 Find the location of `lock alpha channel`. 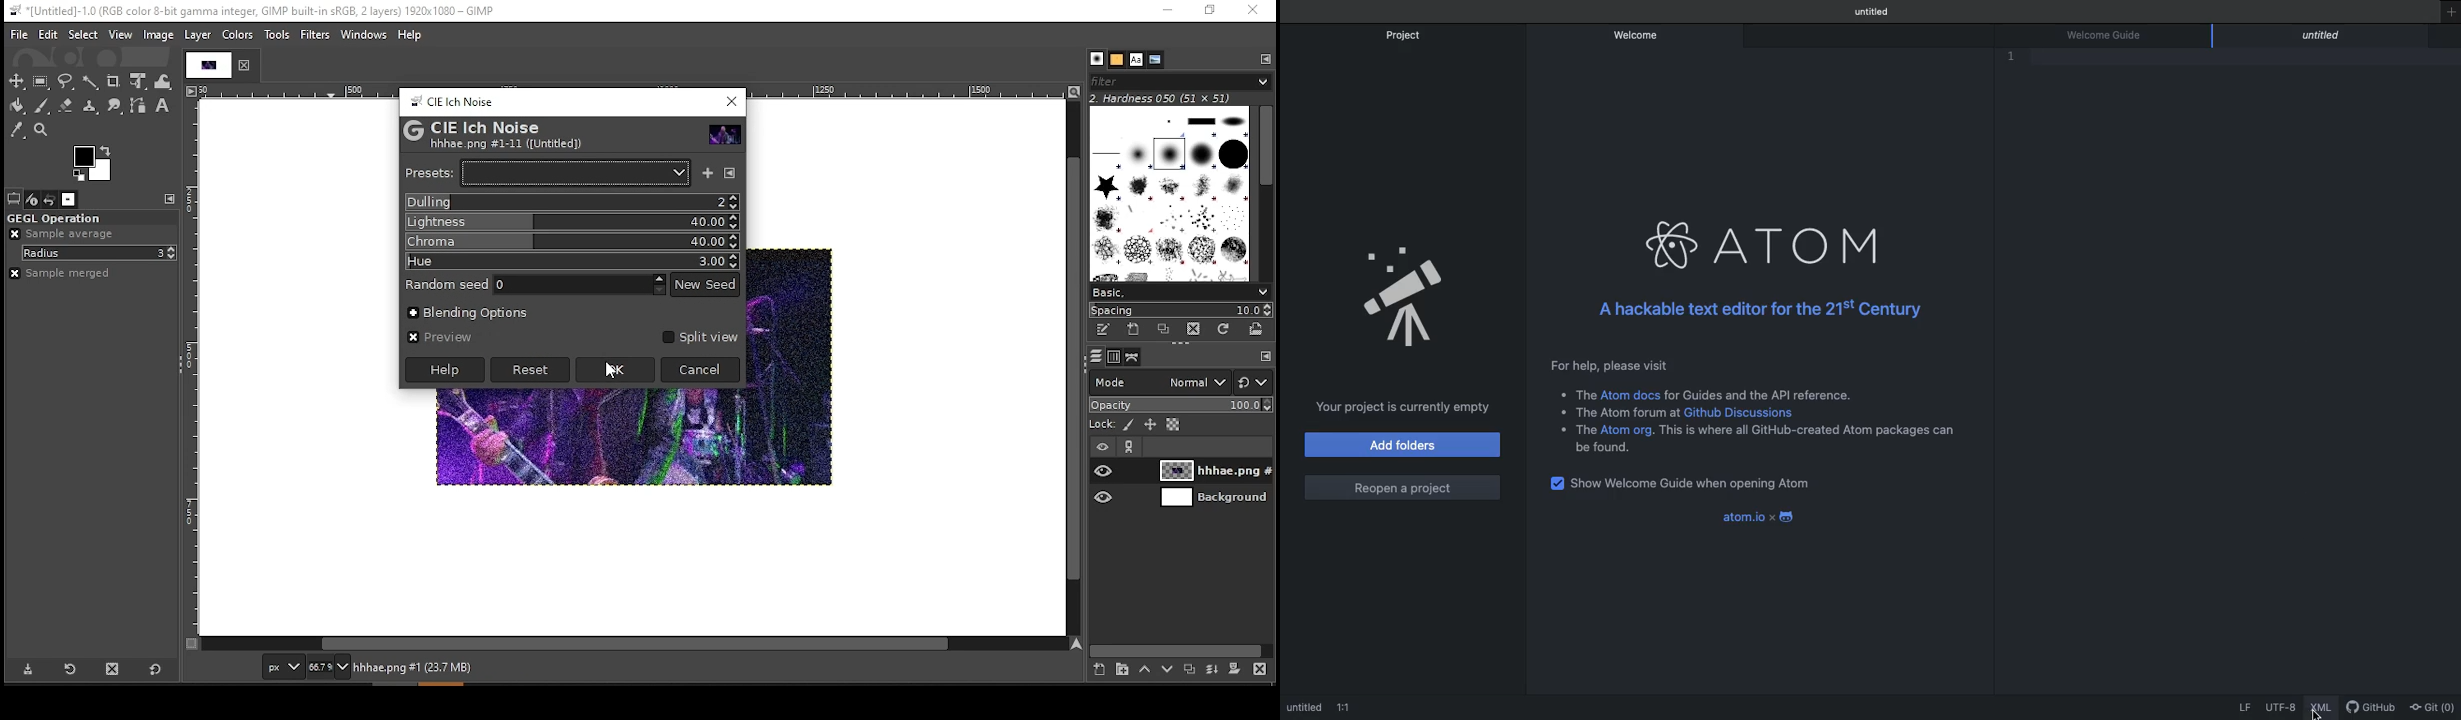

lock alpha channel is located at coordinates (1176, 426).